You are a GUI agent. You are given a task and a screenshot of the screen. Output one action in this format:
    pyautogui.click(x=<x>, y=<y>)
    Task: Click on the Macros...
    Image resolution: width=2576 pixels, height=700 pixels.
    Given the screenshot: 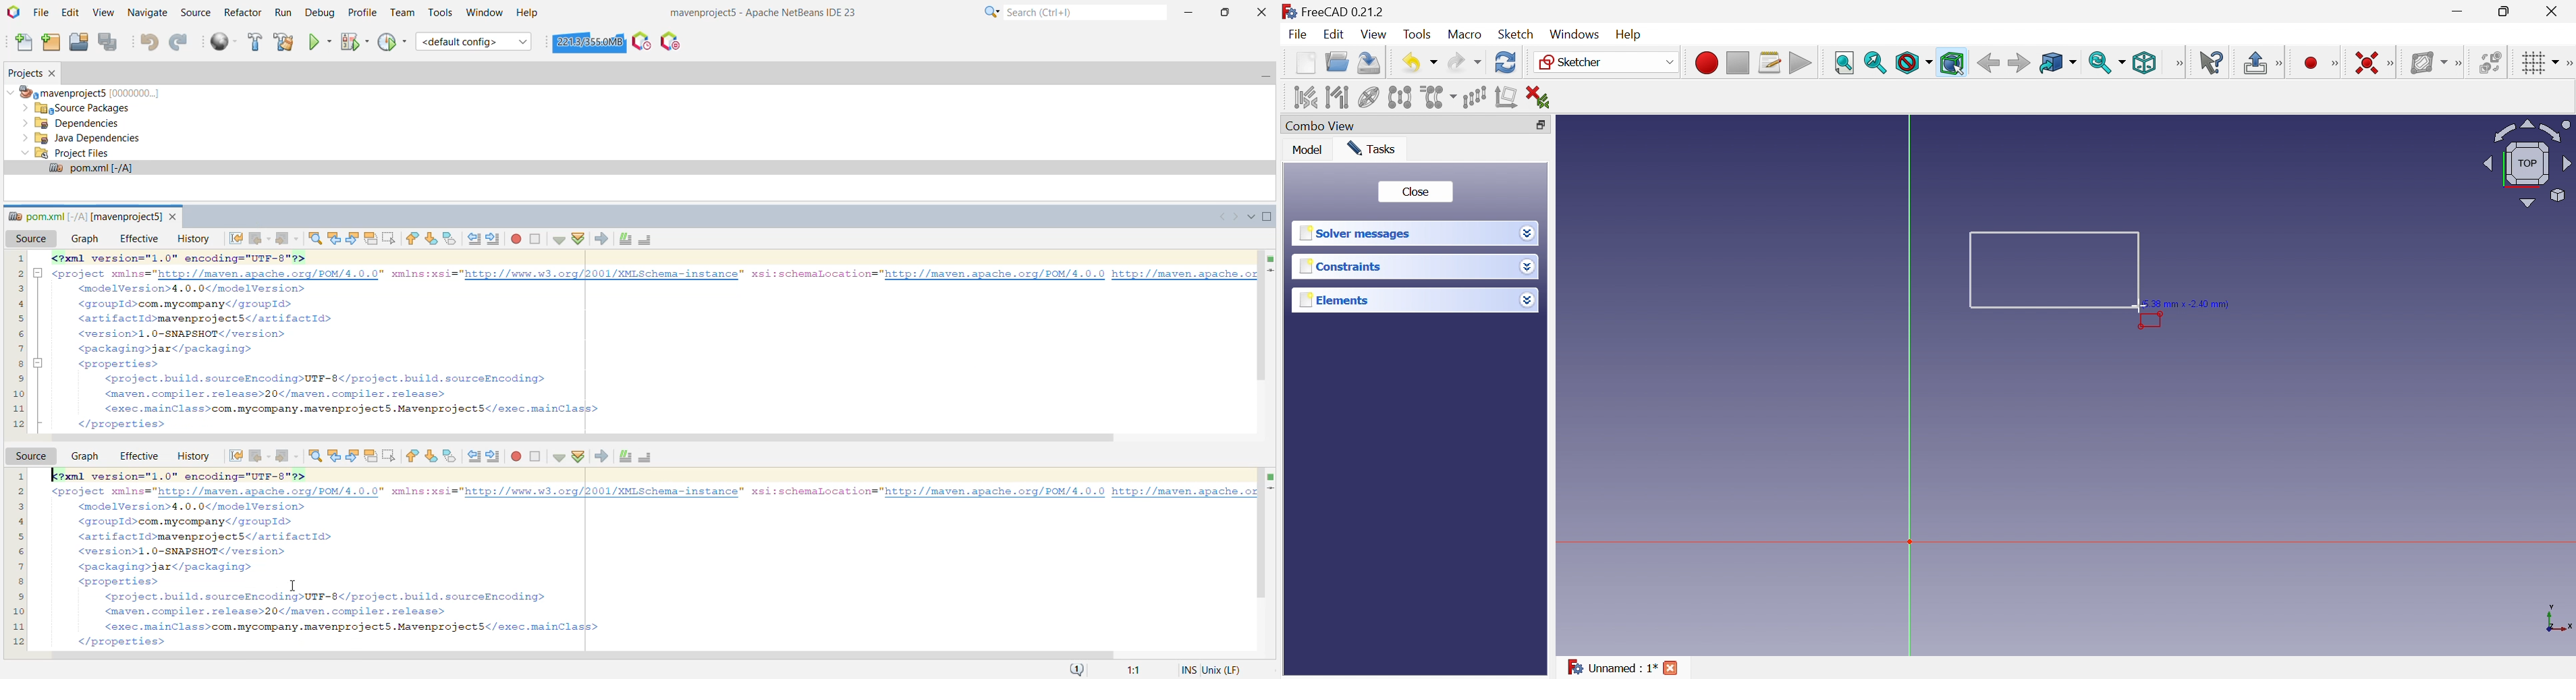 What is the action you would take?
    pyautogui.click(x=1770, y=63)
    